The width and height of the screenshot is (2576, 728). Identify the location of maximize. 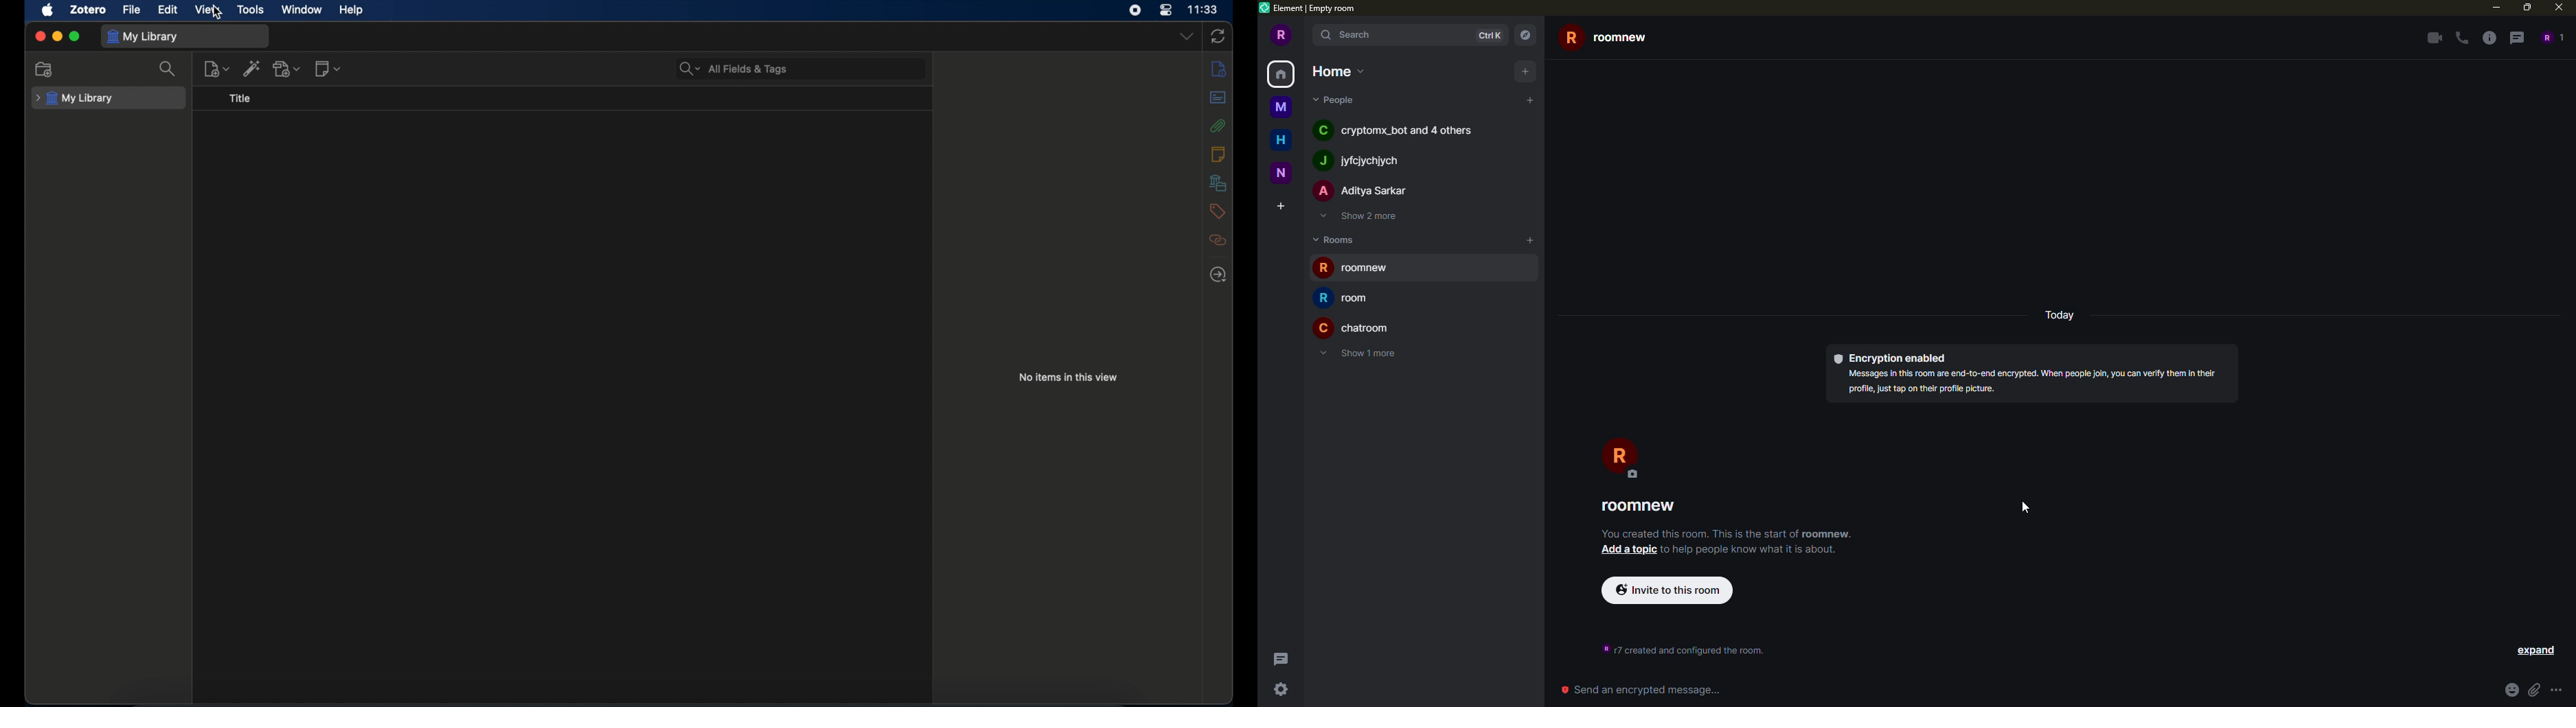
(2524, 8).